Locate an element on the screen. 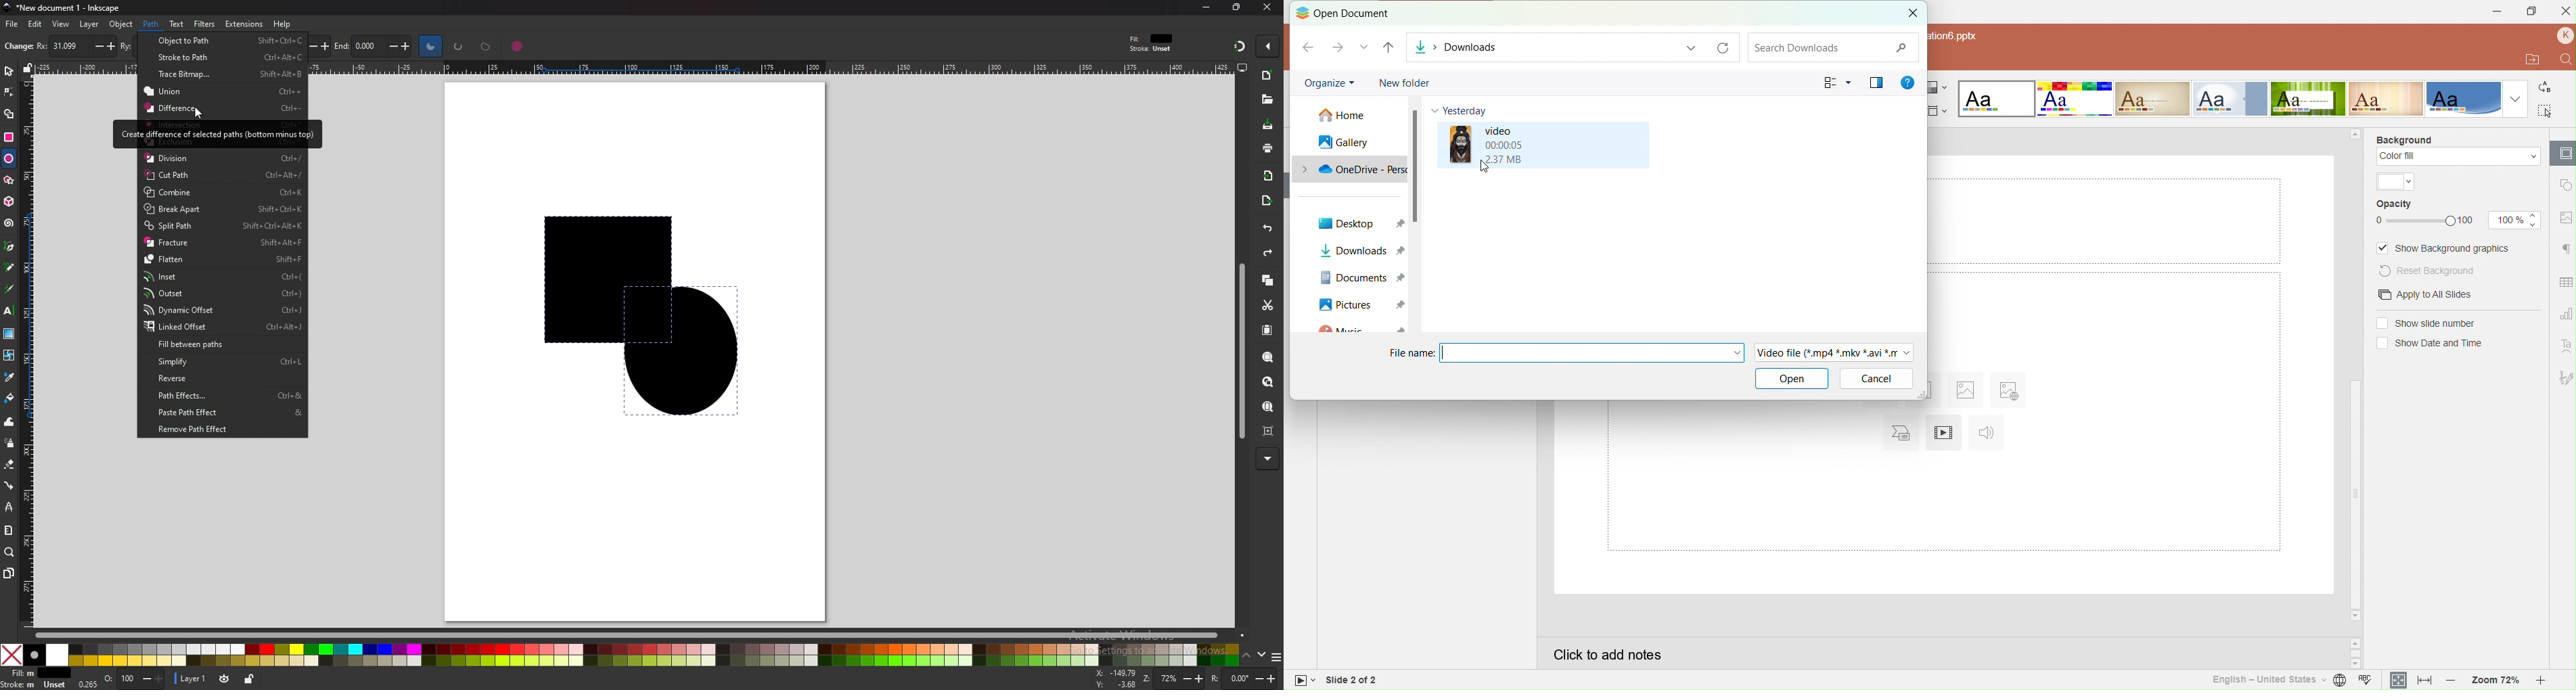  toggle visibility is located at coordinates (223, 679).